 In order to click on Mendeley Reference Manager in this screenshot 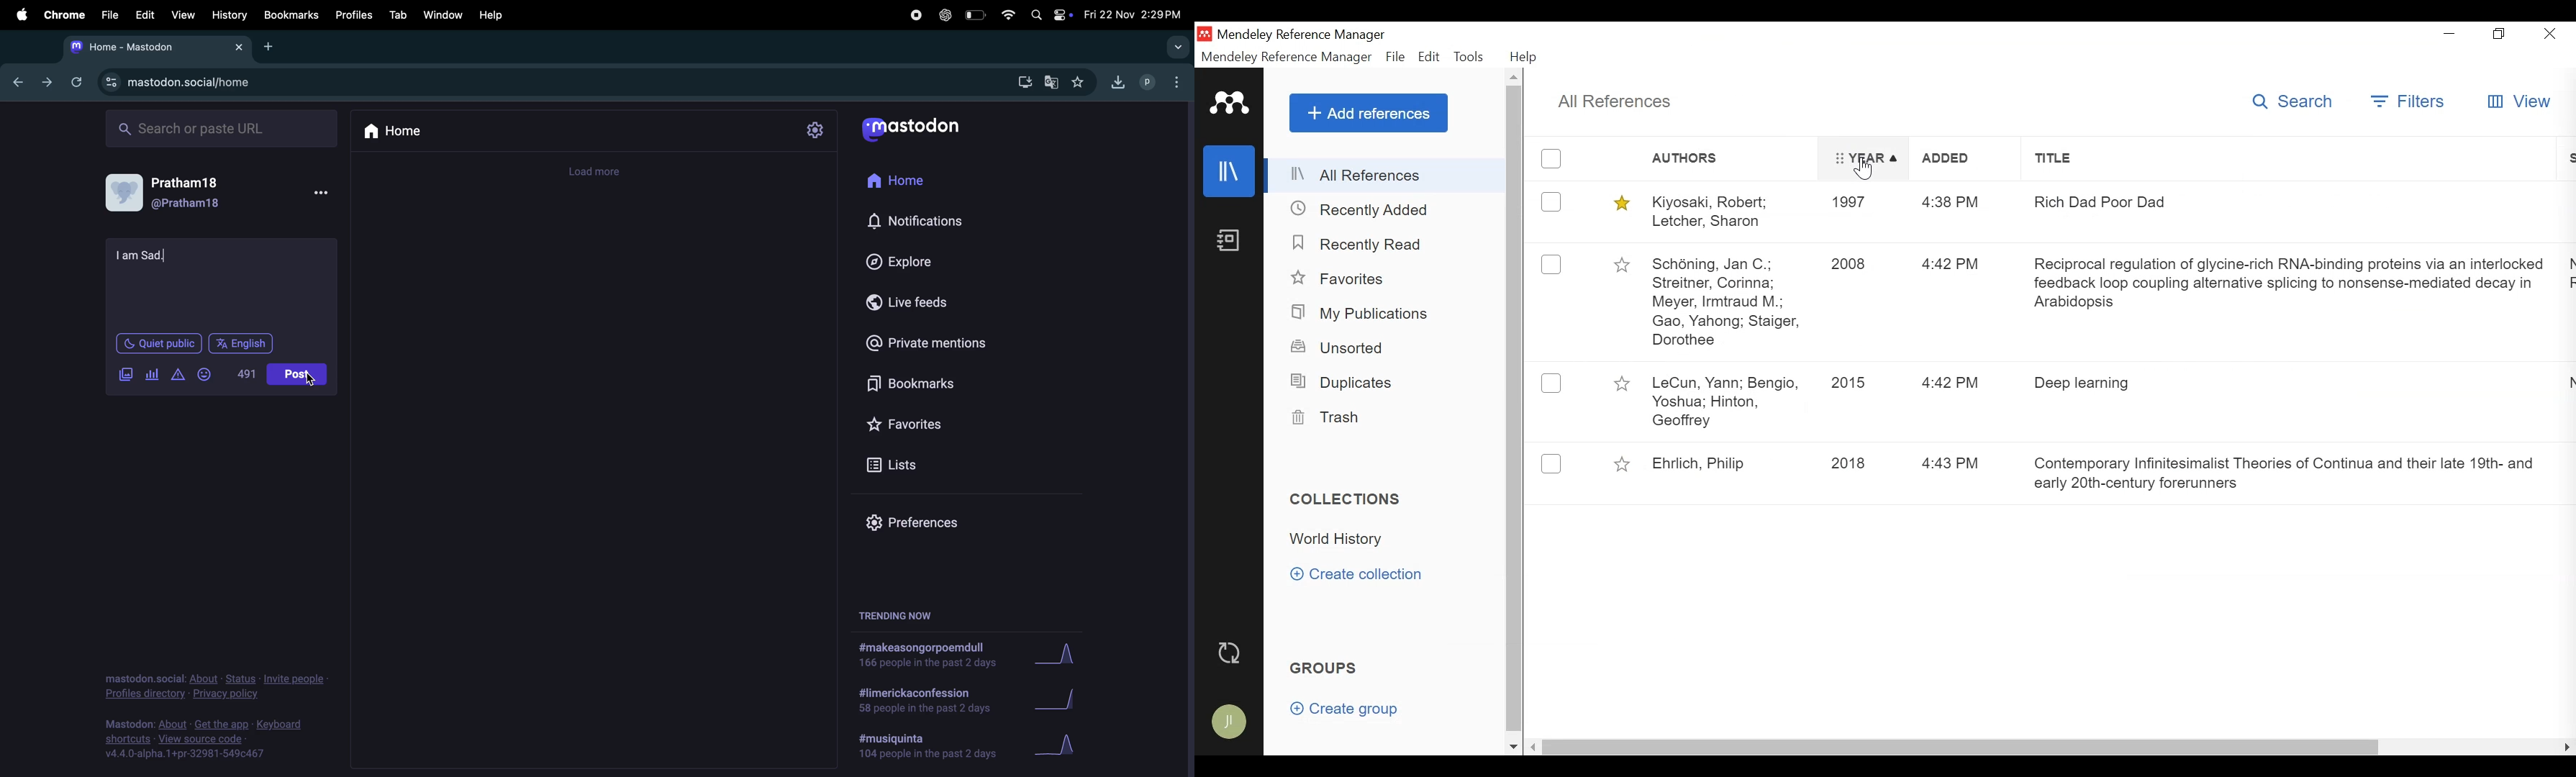, I will do `click(1287, 58)`.